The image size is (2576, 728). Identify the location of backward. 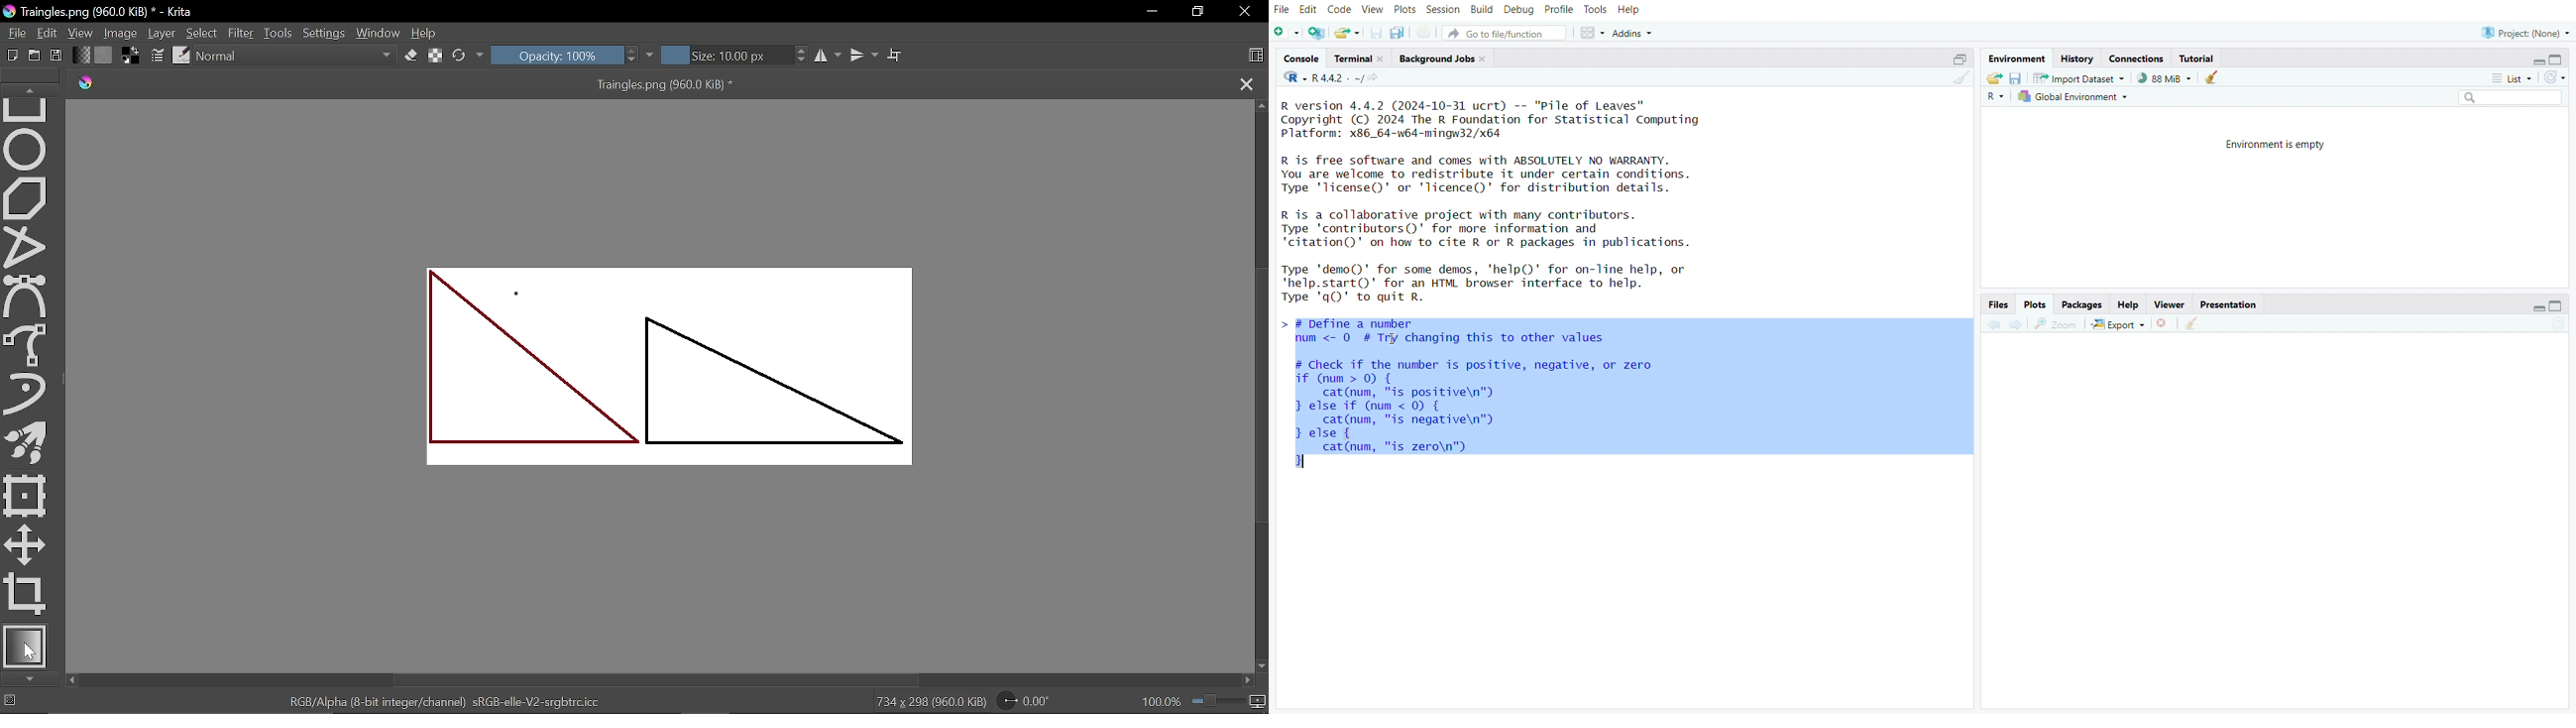
(1994, 324).